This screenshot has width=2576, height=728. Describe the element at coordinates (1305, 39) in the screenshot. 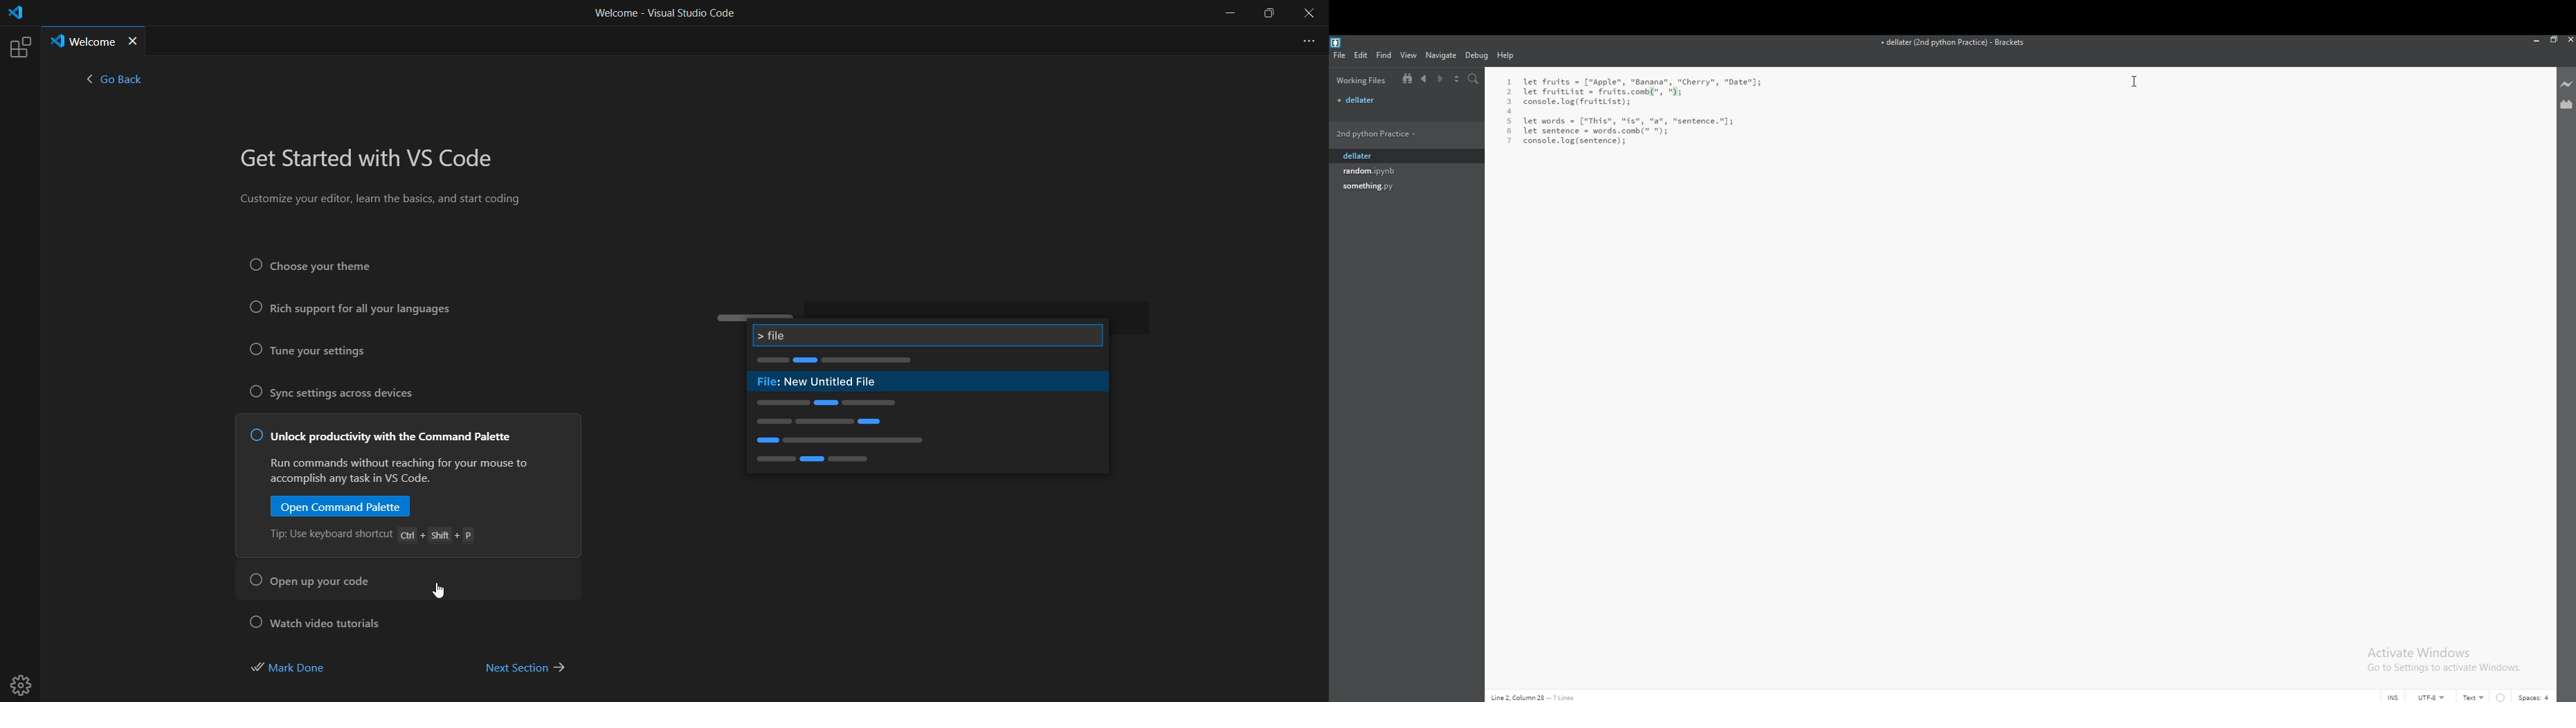

I see `more` at that location.